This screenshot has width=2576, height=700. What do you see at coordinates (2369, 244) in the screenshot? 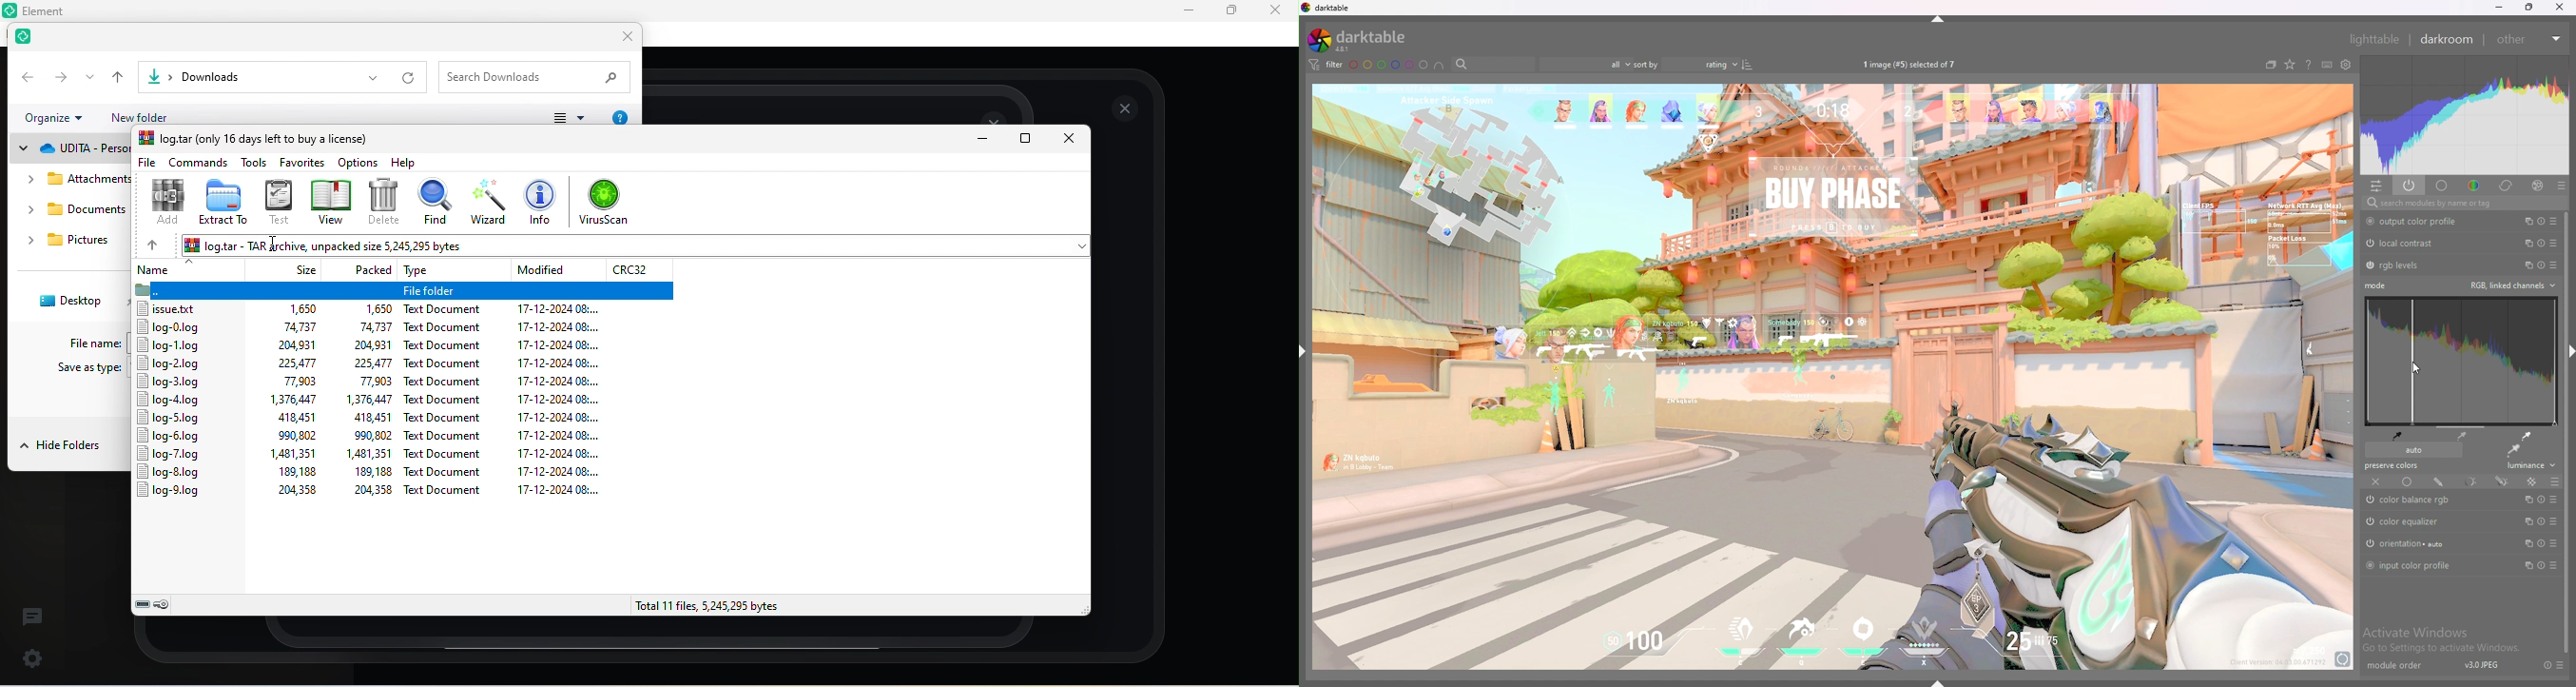
I see `switched on` at bounding box center [2369, 244].